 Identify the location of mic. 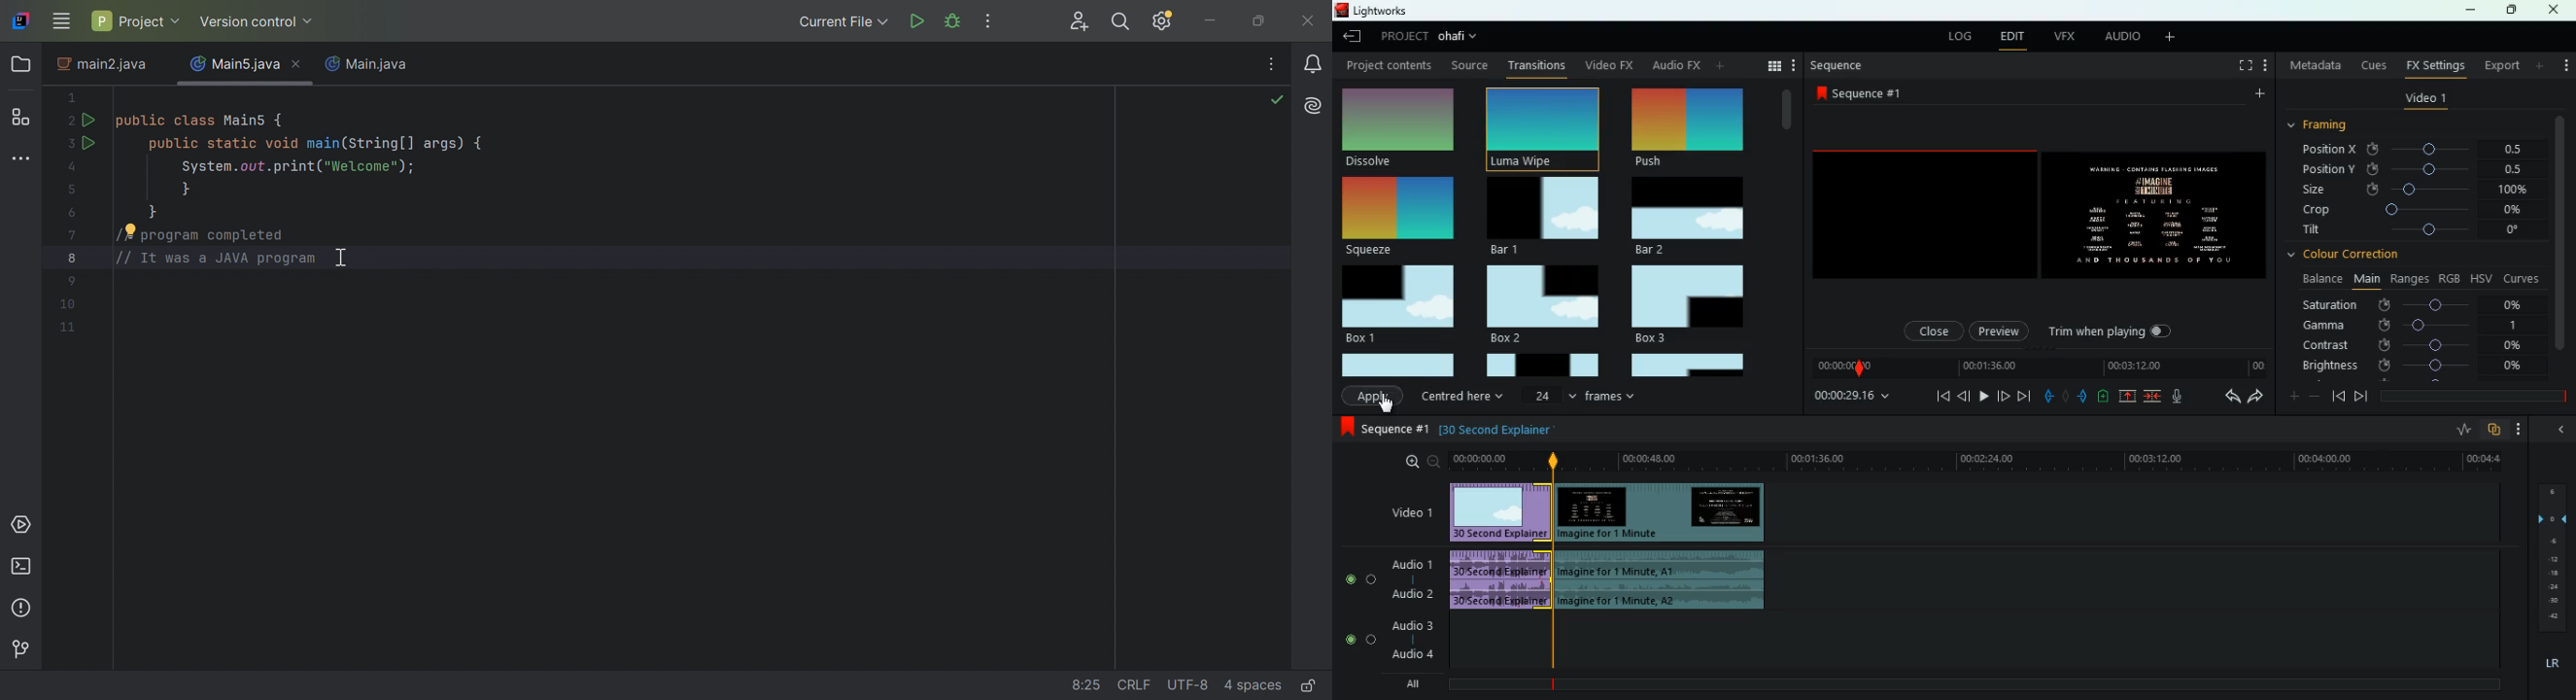
(2185, 398).